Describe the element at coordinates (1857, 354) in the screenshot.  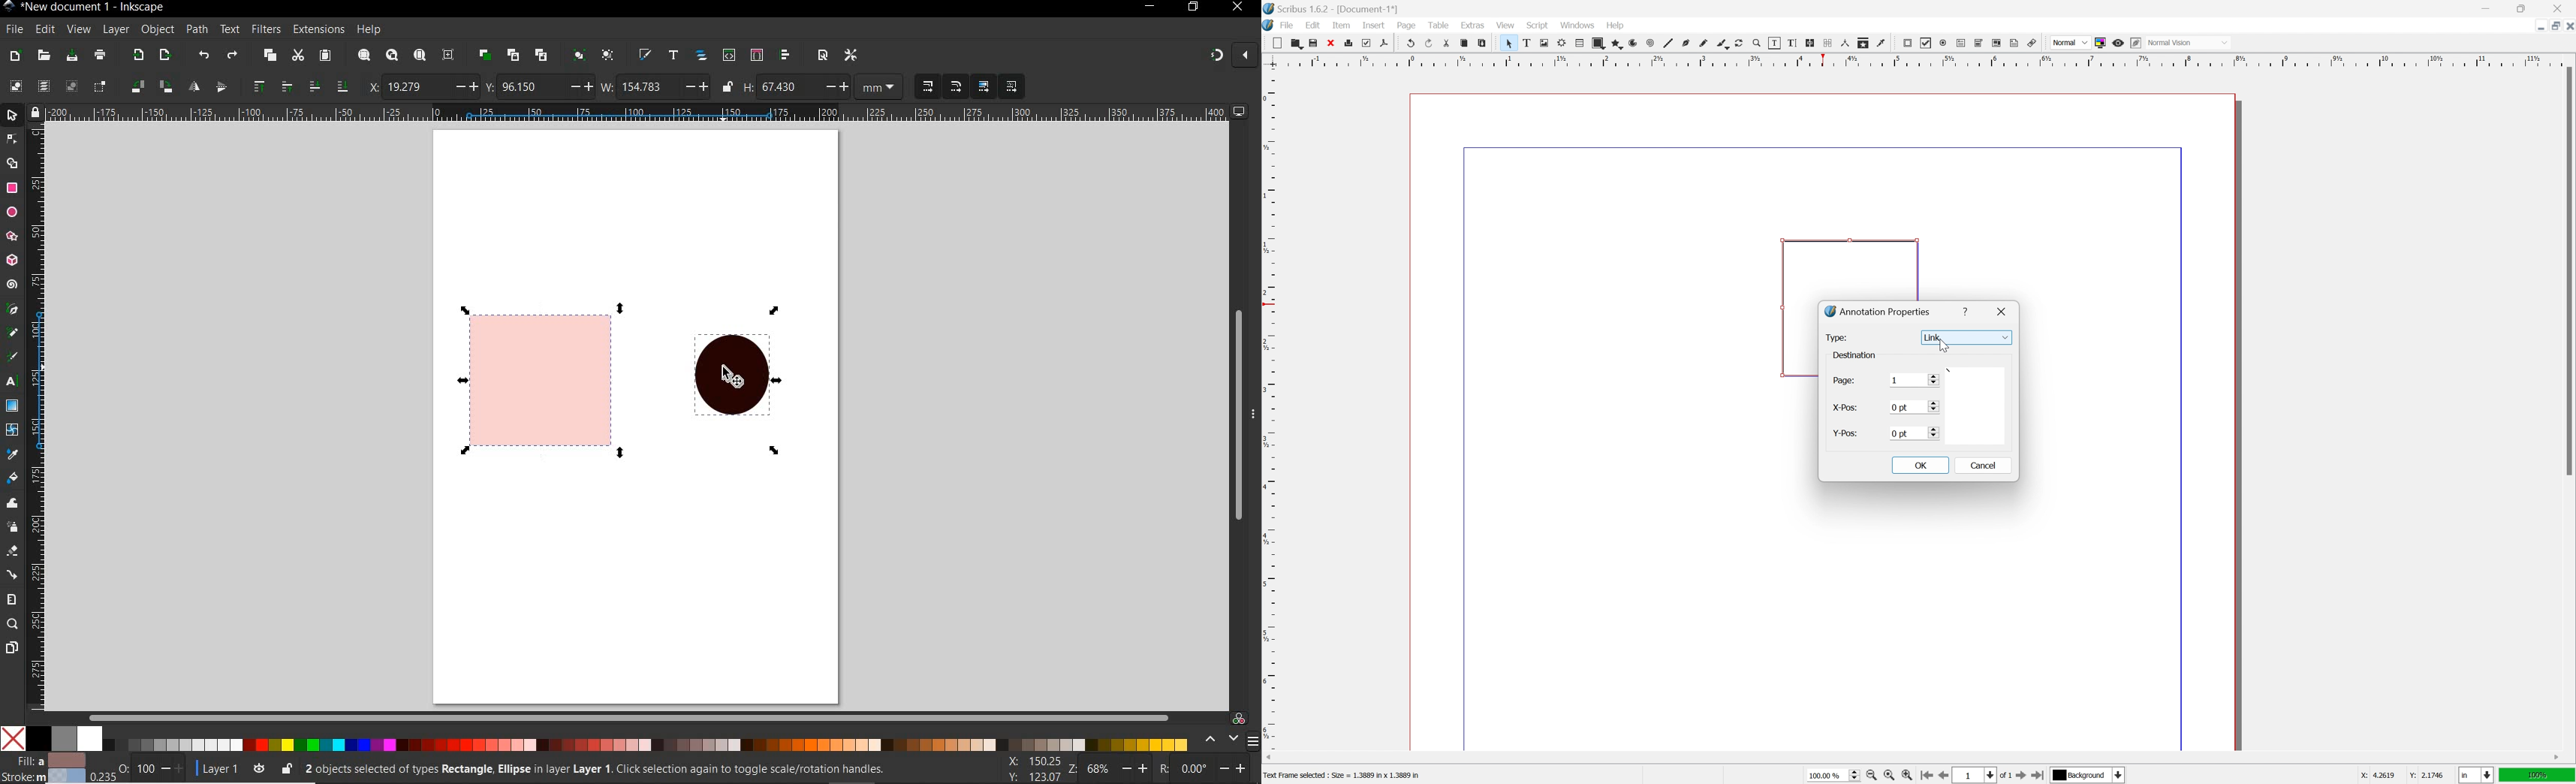
I see `destination` at that location.